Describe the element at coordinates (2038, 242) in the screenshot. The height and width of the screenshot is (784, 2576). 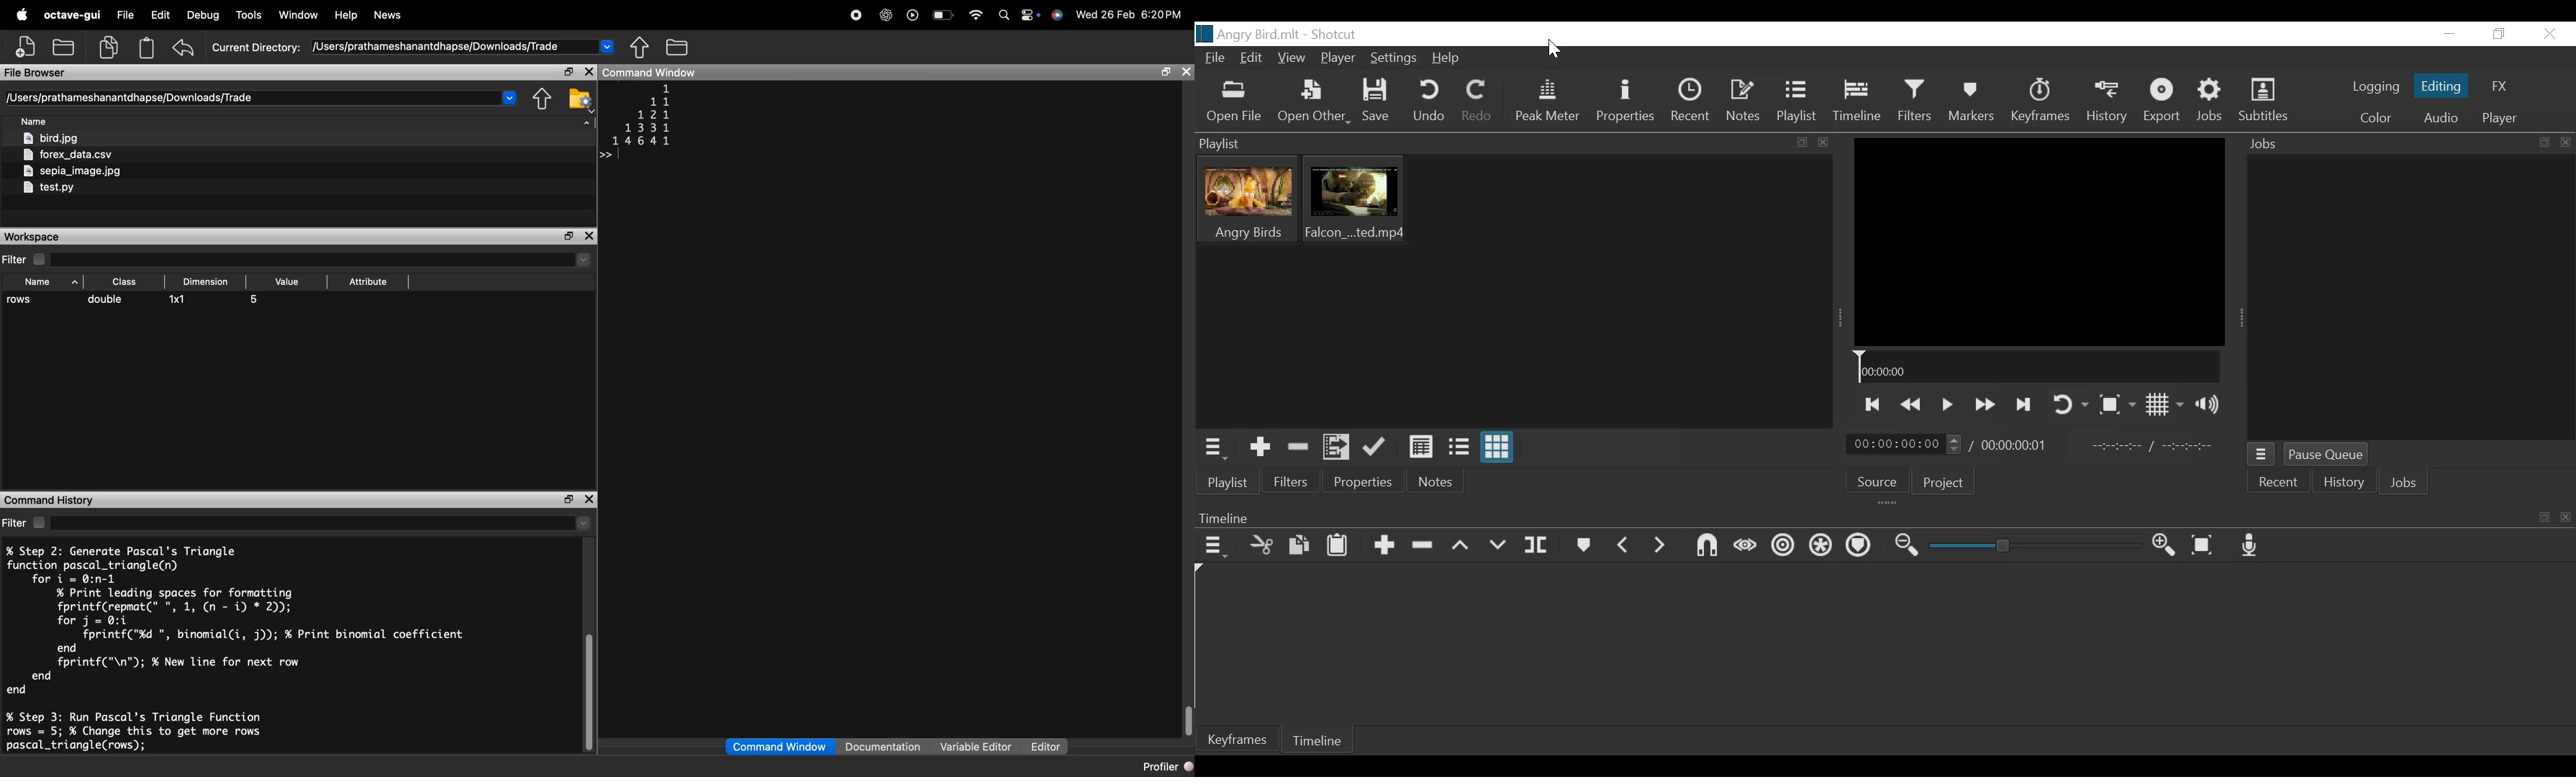
I see `Media Viewer` at that location.